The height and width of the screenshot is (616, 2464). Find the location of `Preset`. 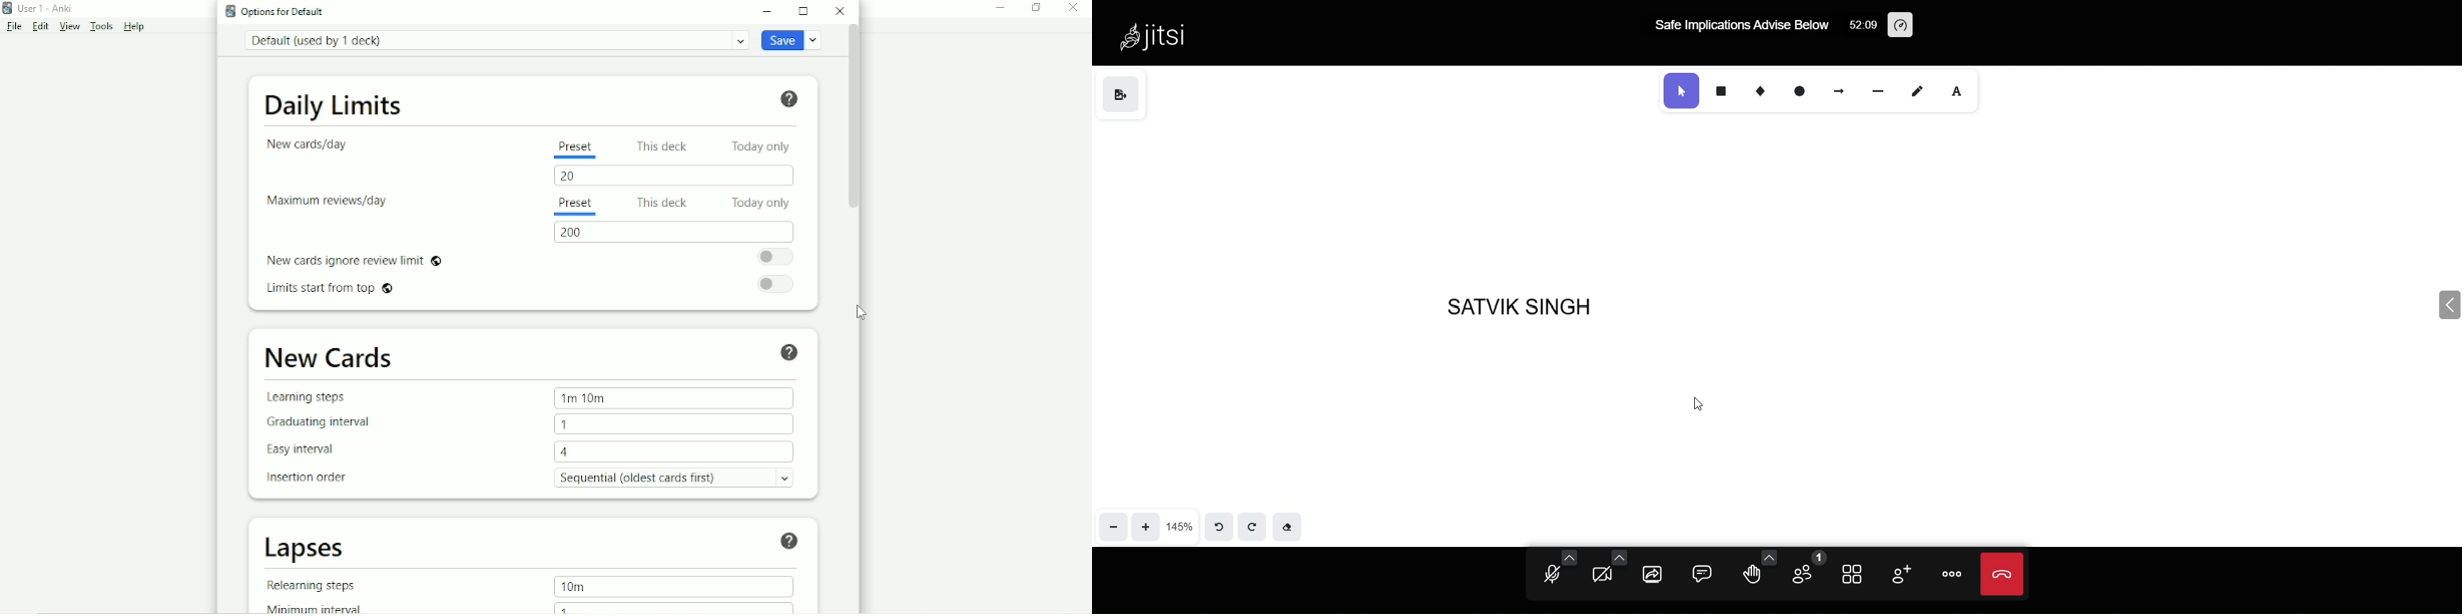

Preset is located at coordinates (577, 150).